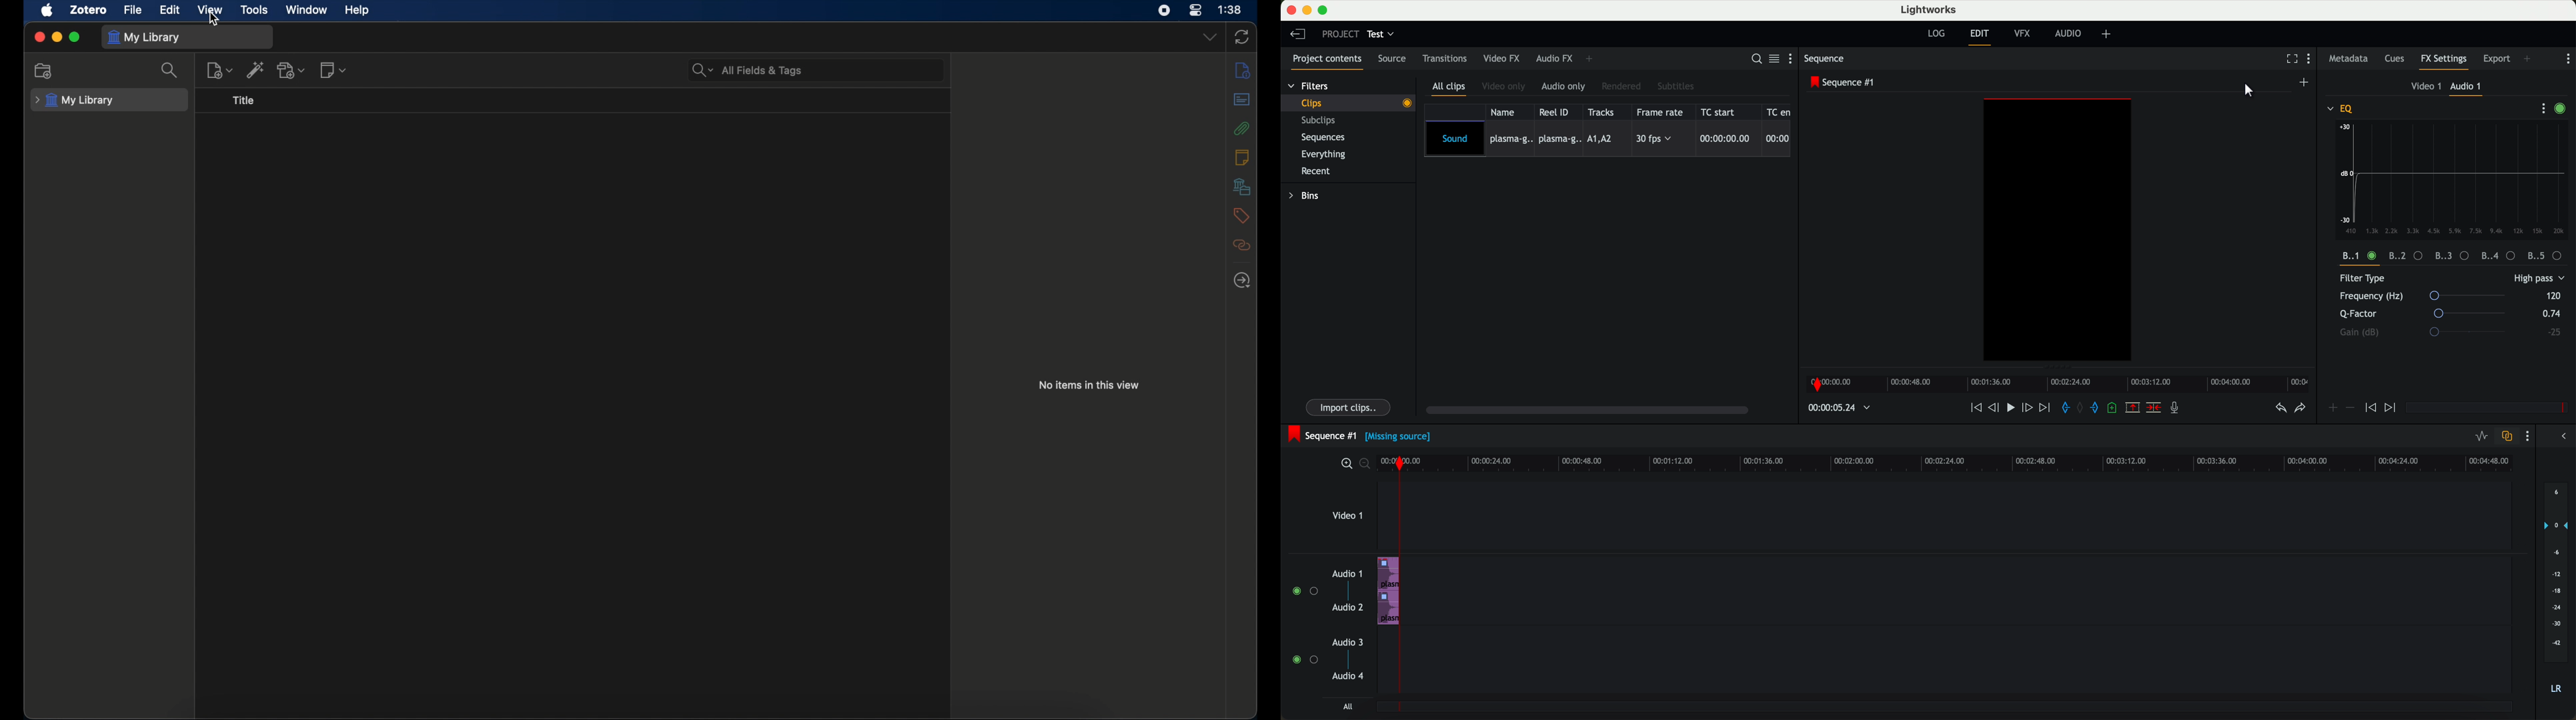 The height and width of the screenshot is (728, 2576). What do you see at coordinates (2299, 409) in the screenshot?
I see `redo` at bounding box center [2299, 409].